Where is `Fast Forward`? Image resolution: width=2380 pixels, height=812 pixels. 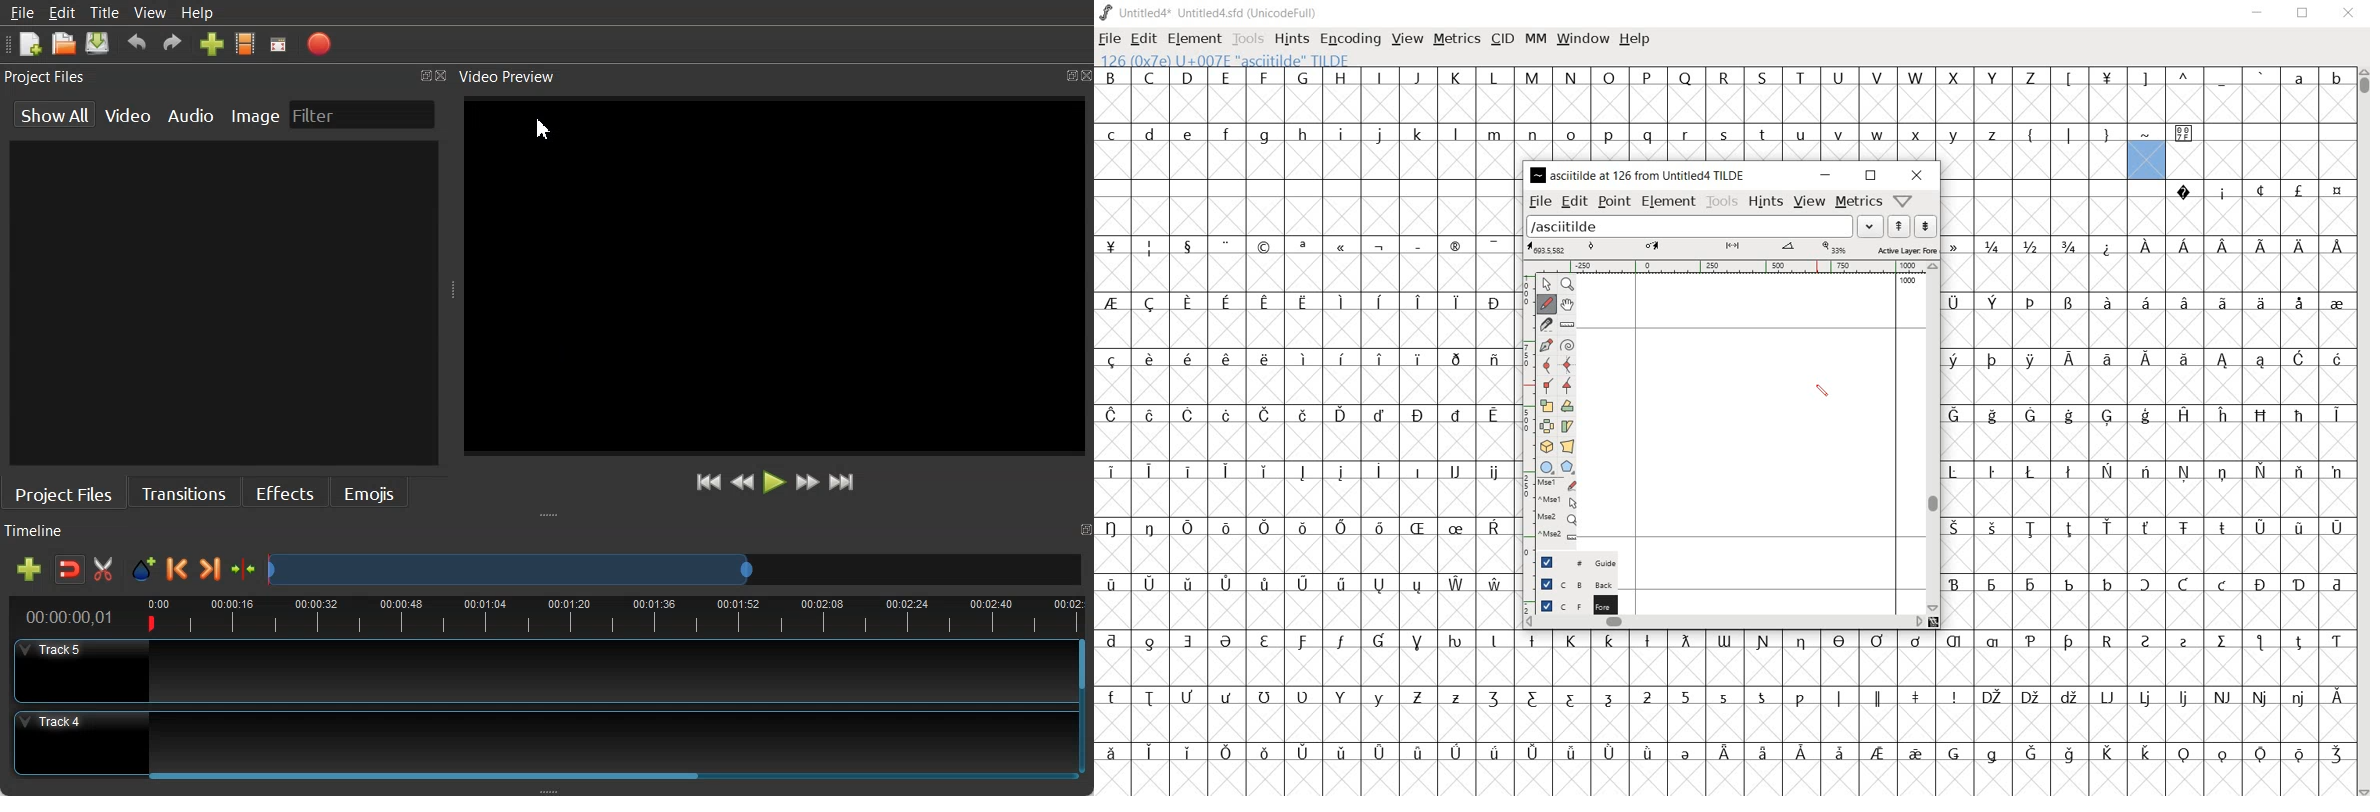
Fast Forward is located at coordinates (807, 481).